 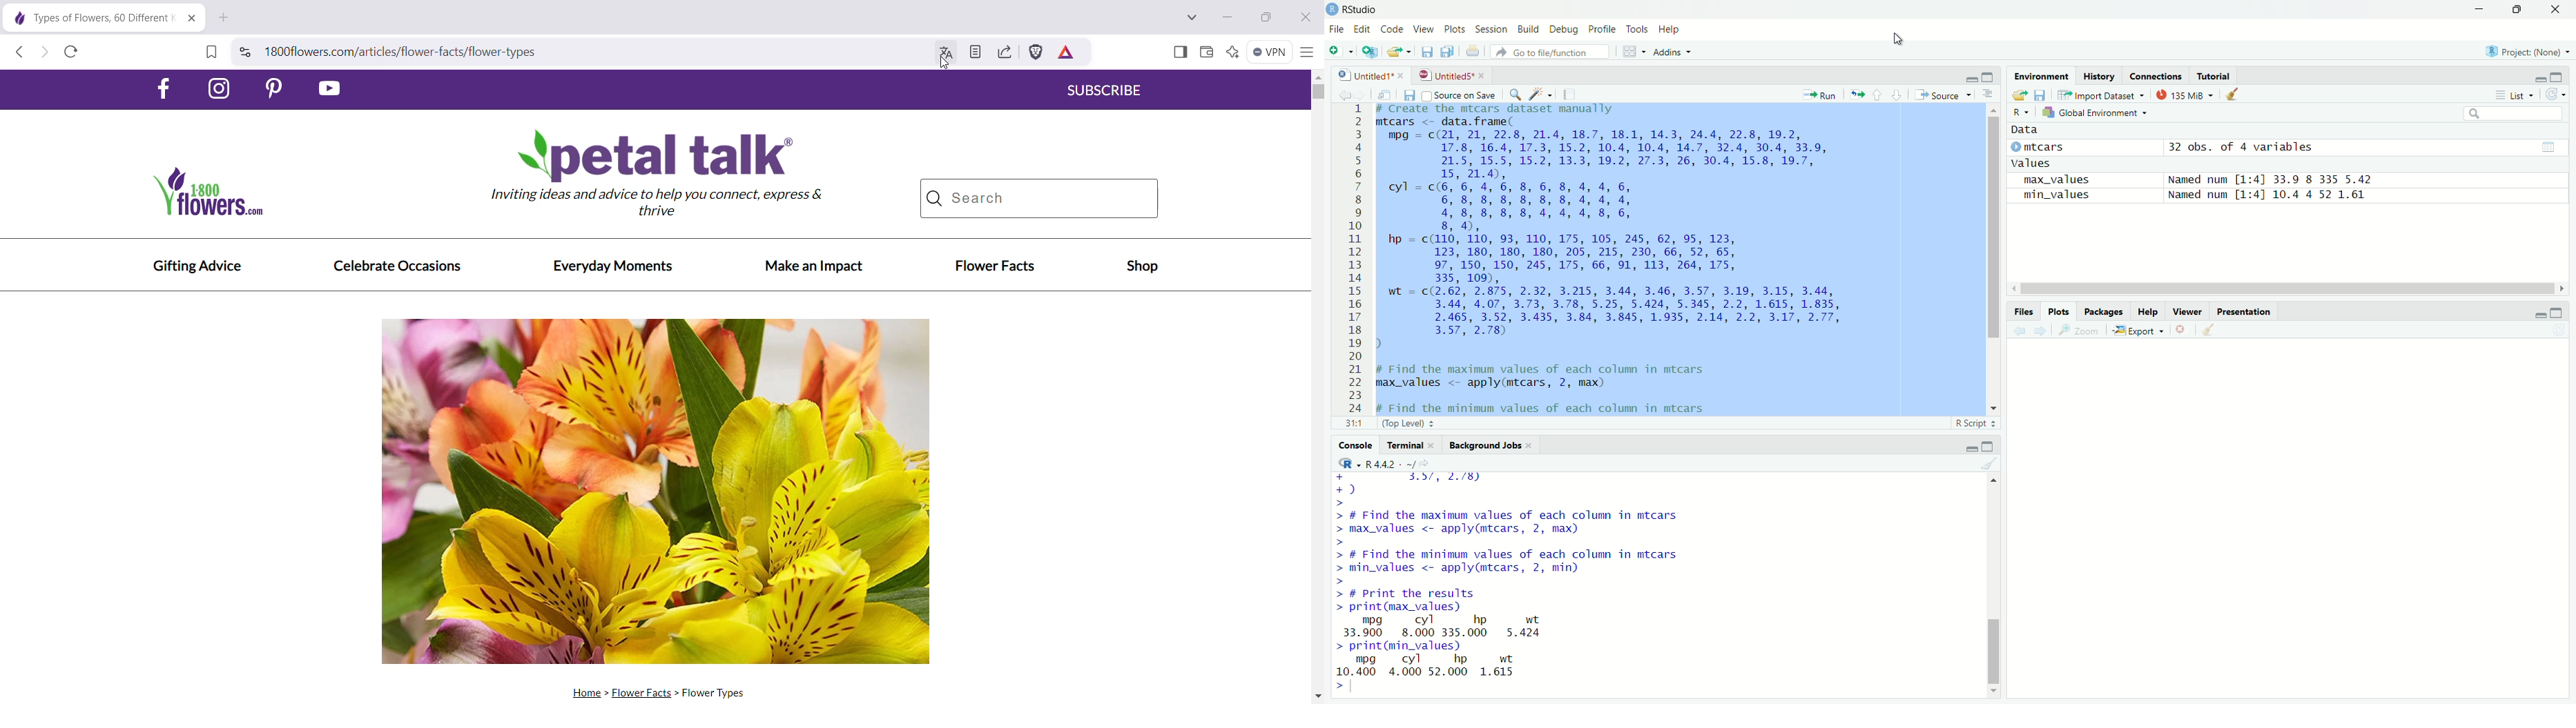 What do you see at coordinates (2140, 330) in the screenshot?
I see `«3 Export +` at bounding box center [2140, 330].